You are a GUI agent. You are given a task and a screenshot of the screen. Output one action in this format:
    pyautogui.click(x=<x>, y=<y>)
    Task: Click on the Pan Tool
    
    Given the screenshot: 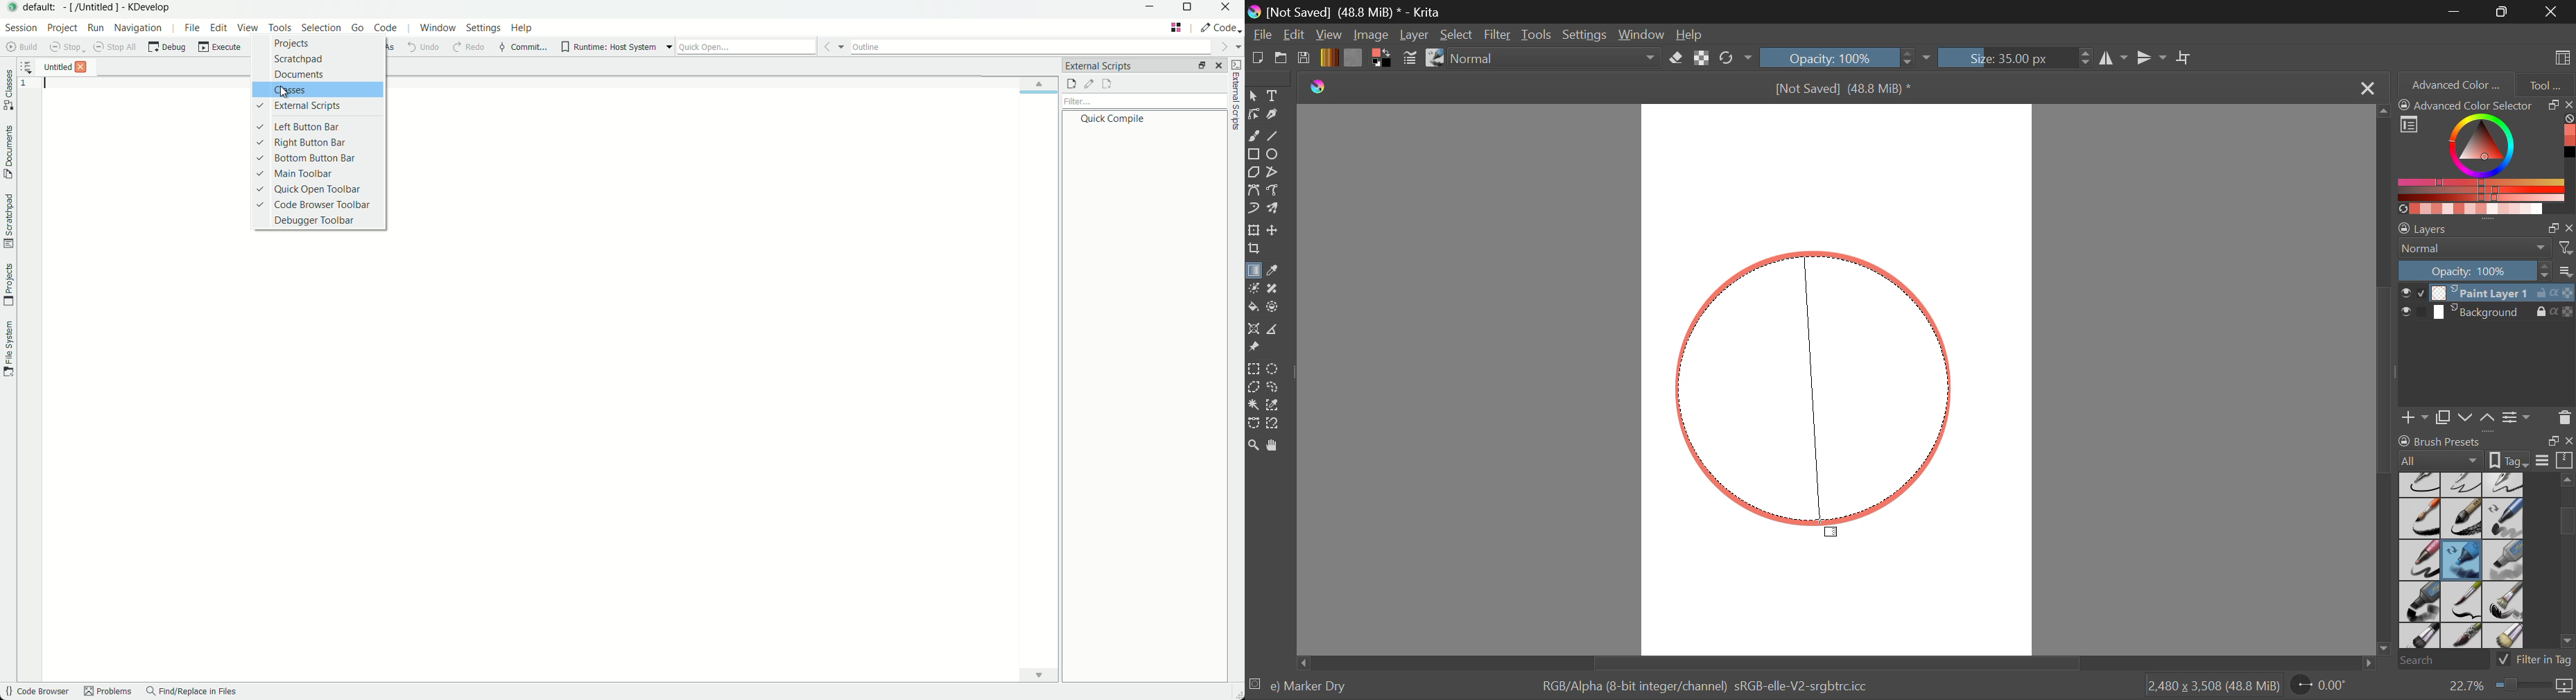 What is the action you would take?
    pyautogui.click(x=1275, y=445)
    